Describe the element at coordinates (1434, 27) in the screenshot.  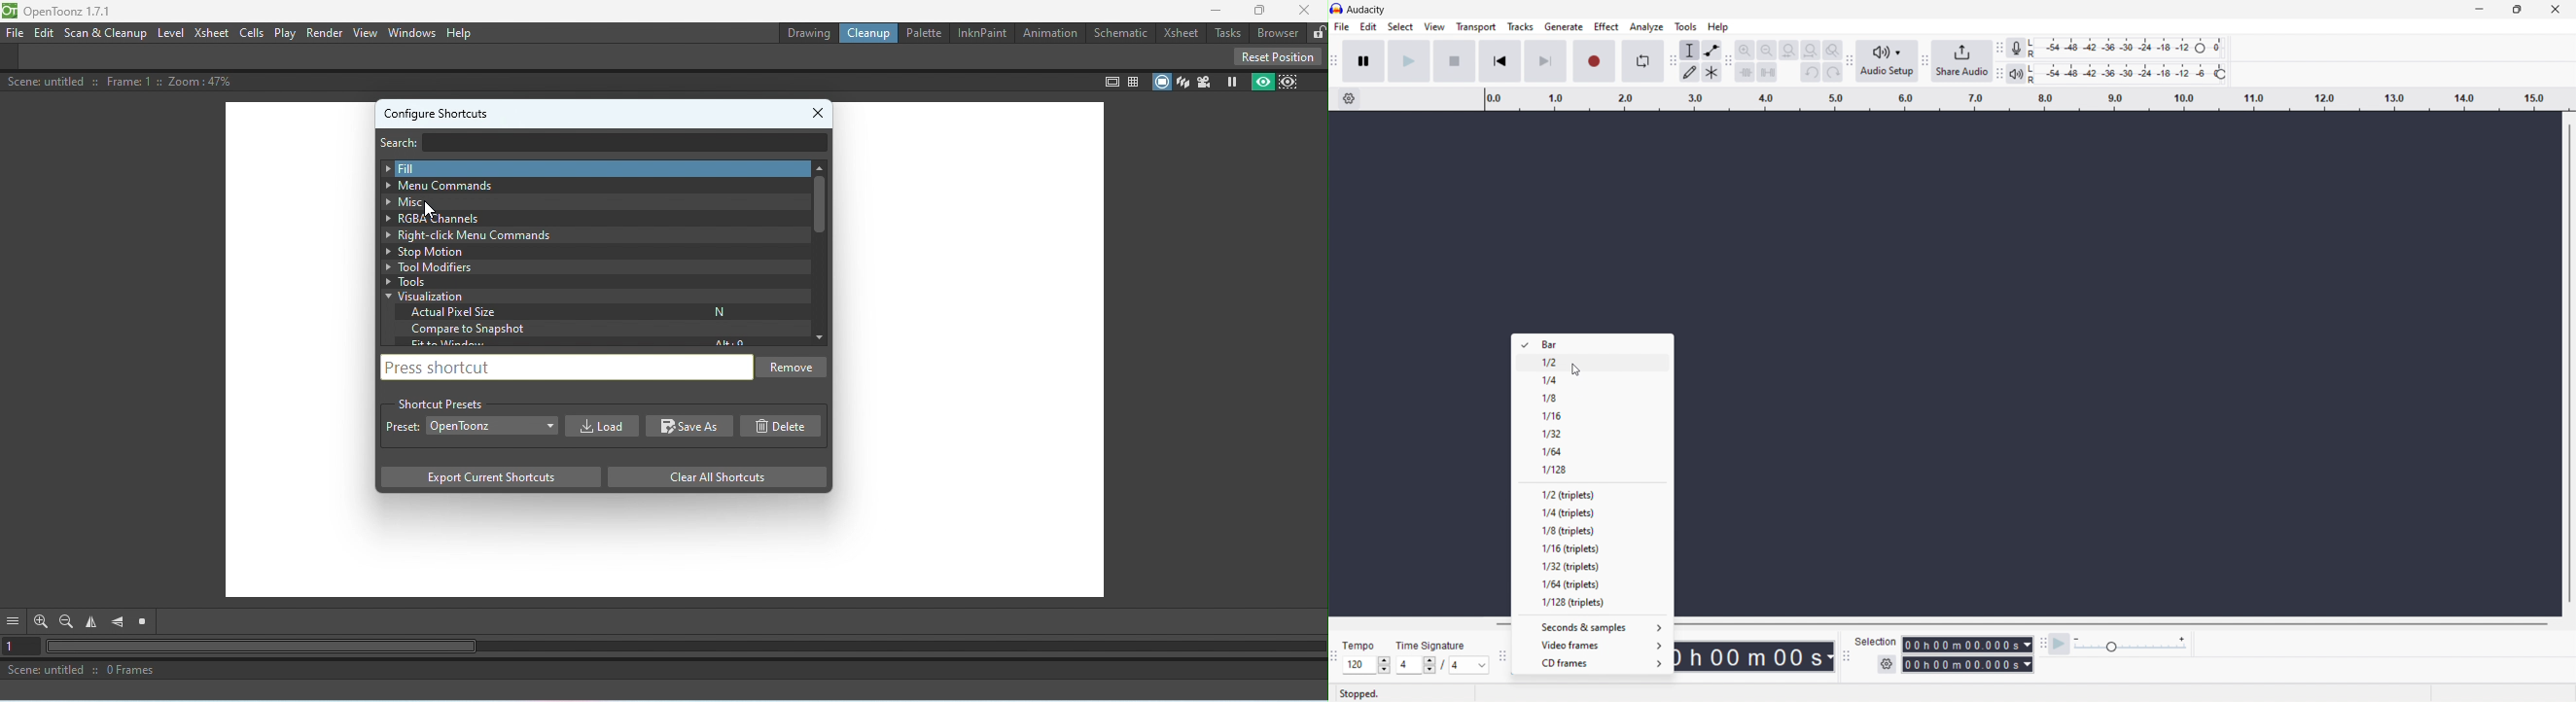
I see `view` at that location.